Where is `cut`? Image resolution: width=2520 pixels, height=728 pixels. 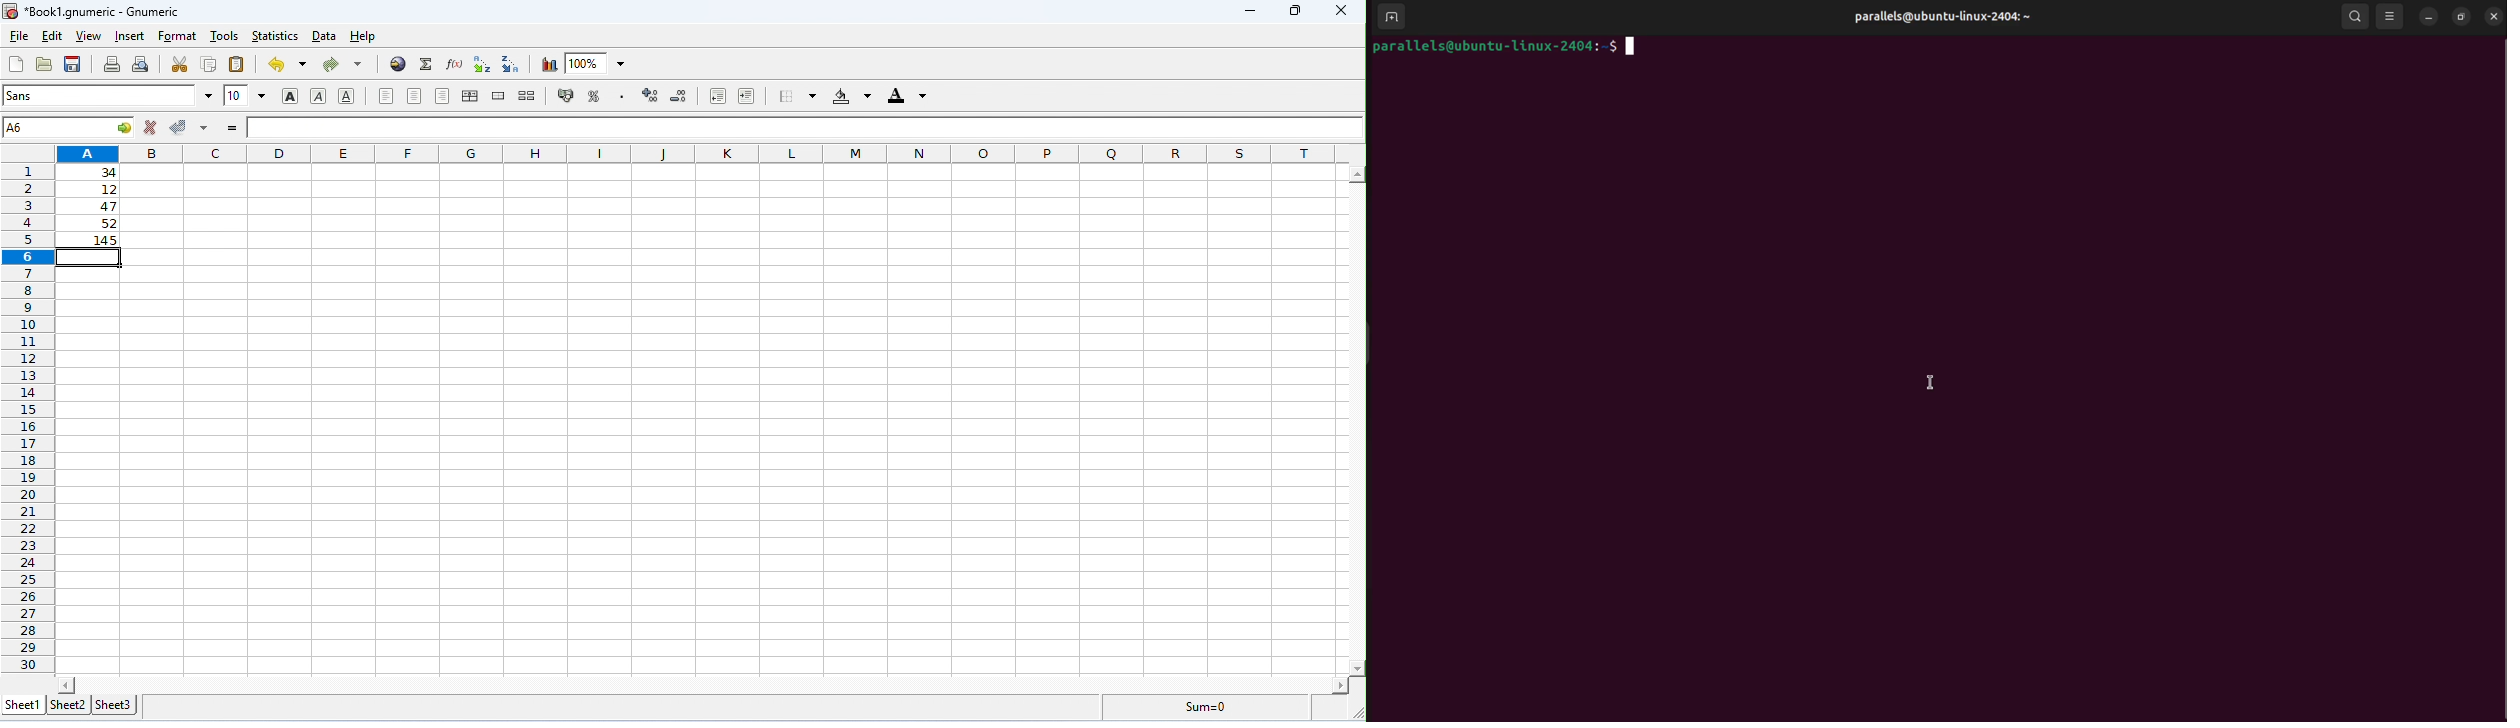
cut is located at coordinates (180, 64).